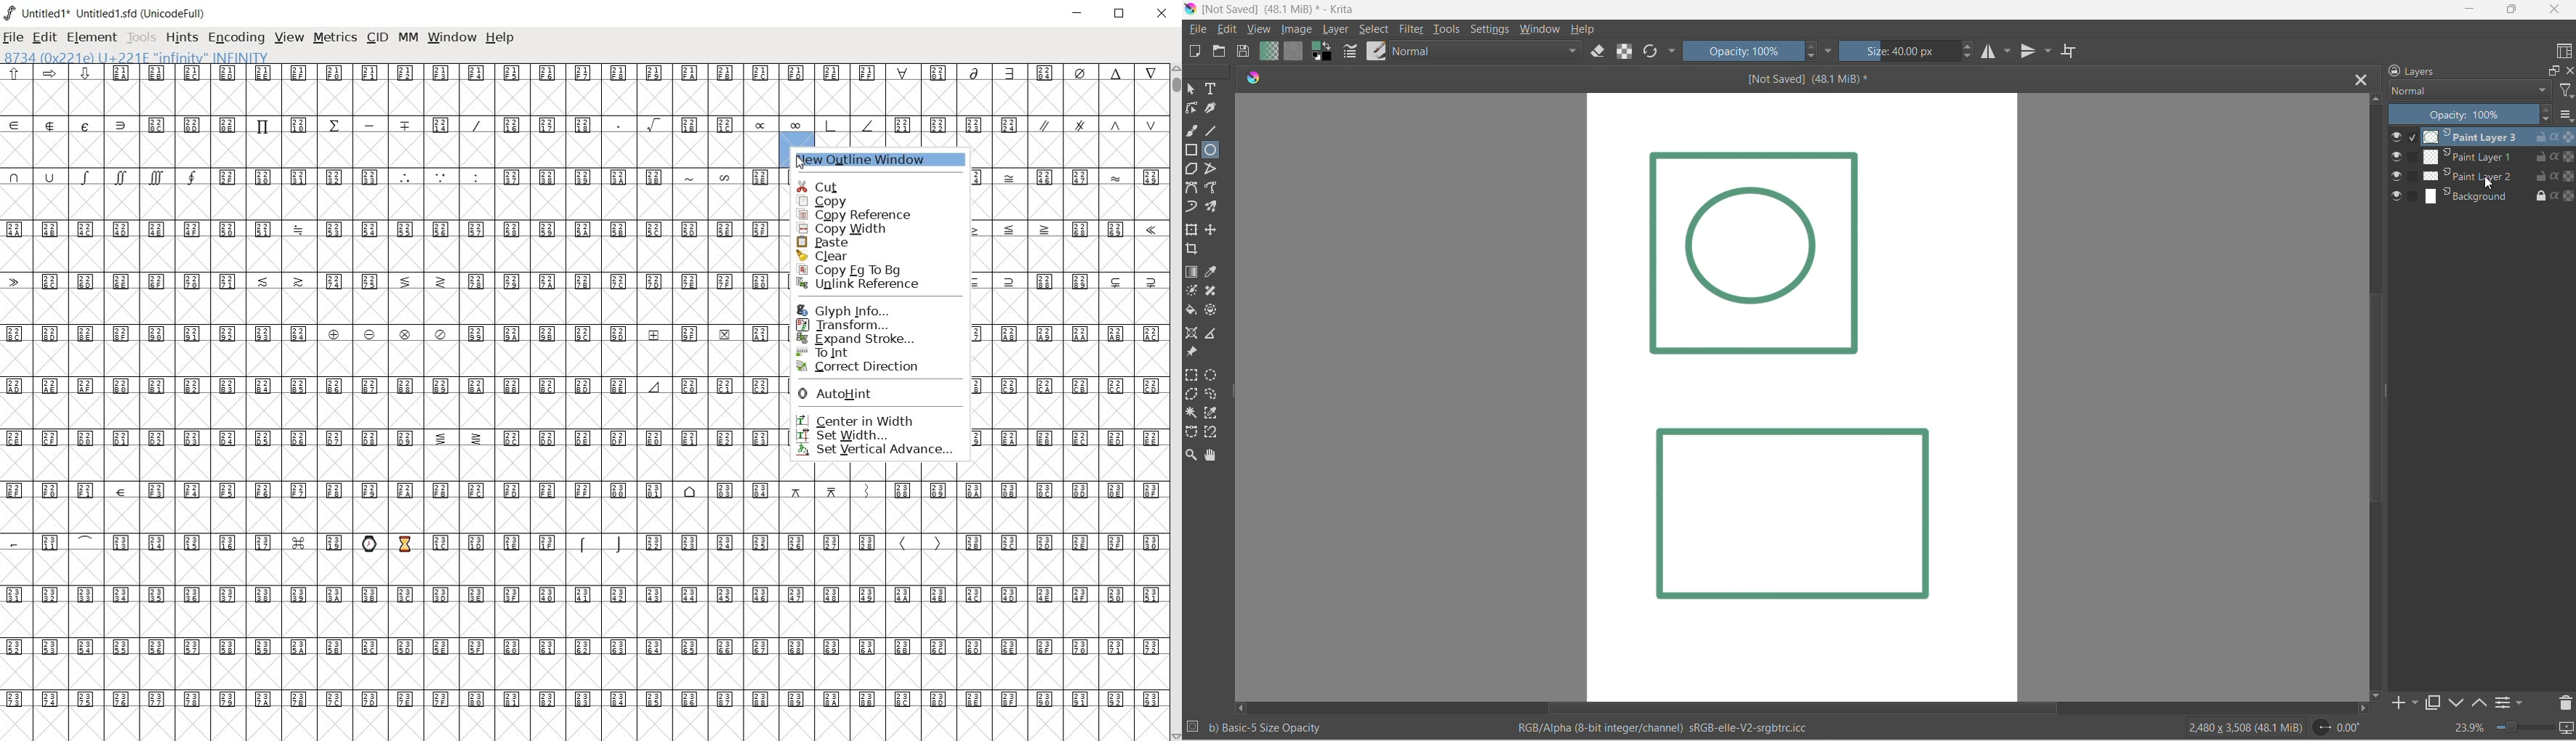 This screenshot has width=2576, height=756. I want to click on element, so click(93, 37).